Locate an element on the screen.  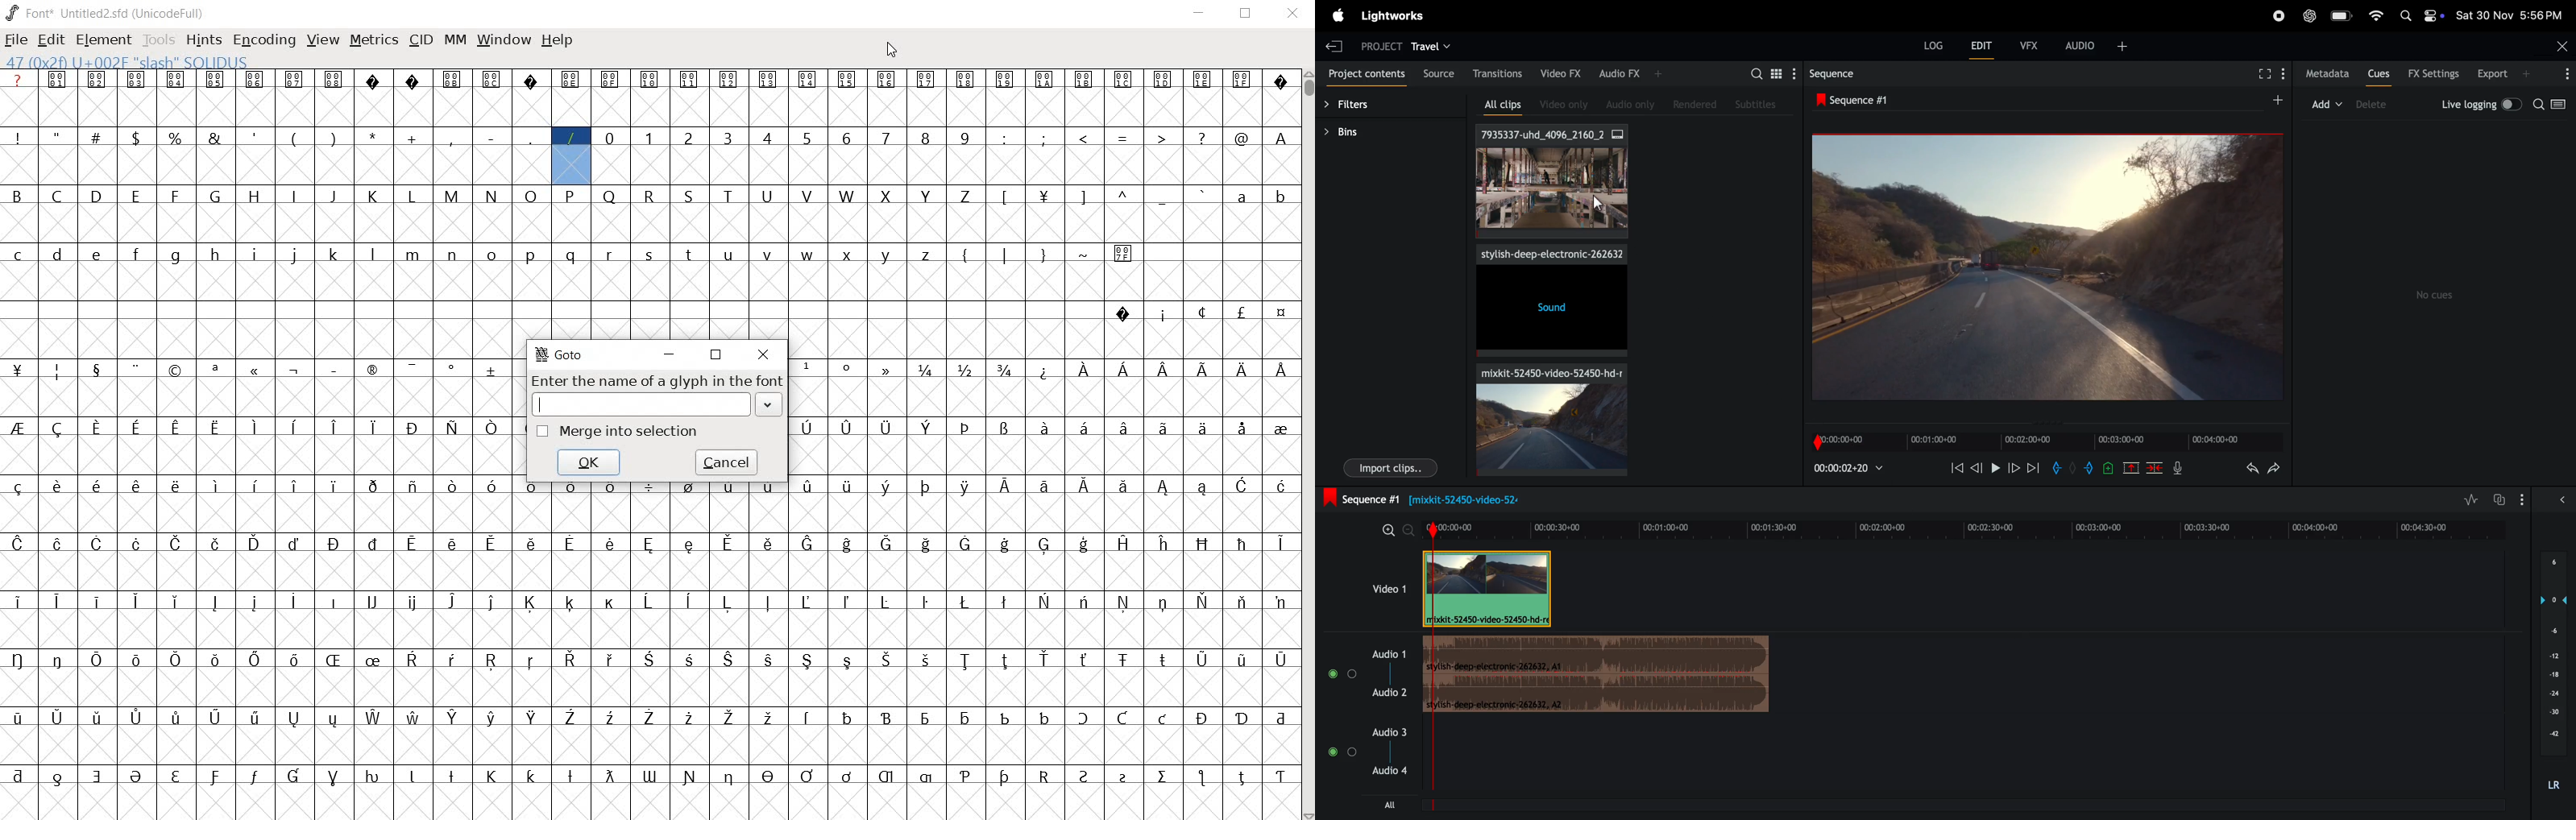
glyph is located at coordinates (691, 660).